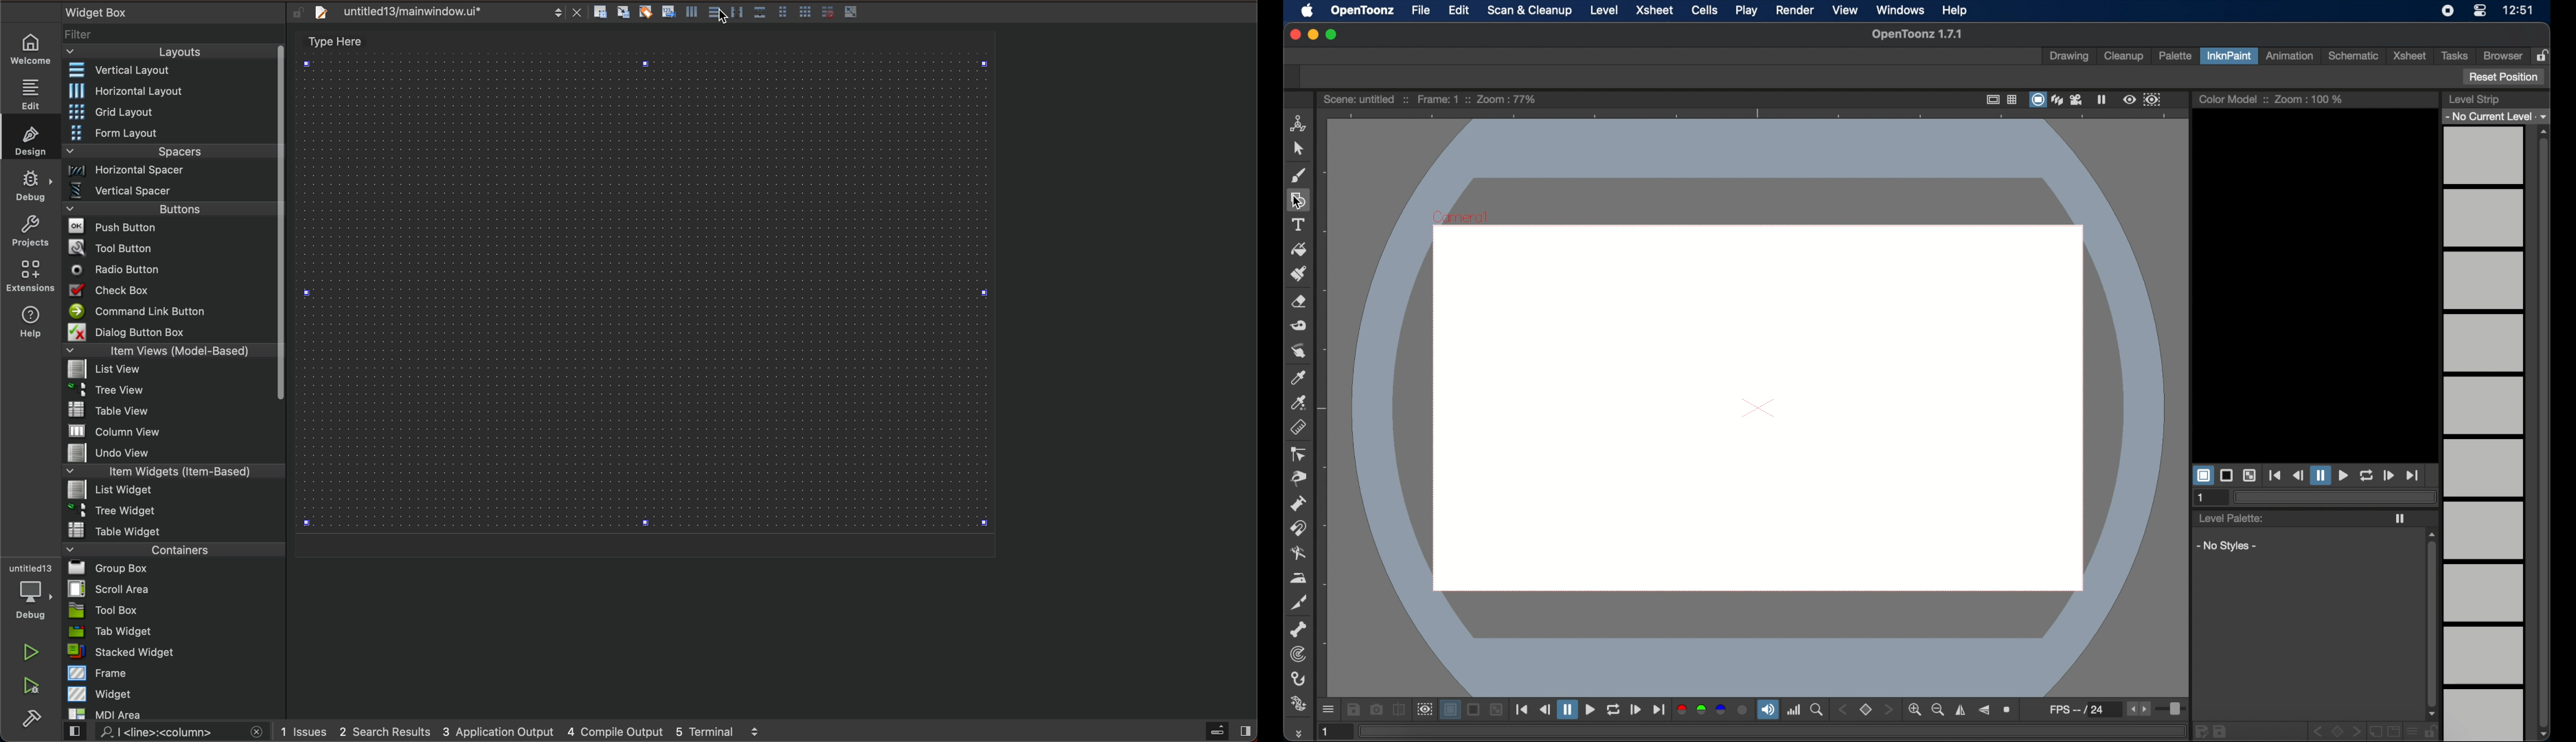 Image resolution: width=2576 pixels, height=756 pixels. What do you see at coordinates (1531, 10) in the screenshot?
I see `scan and cleanup` at bounding box center [1531, 10].